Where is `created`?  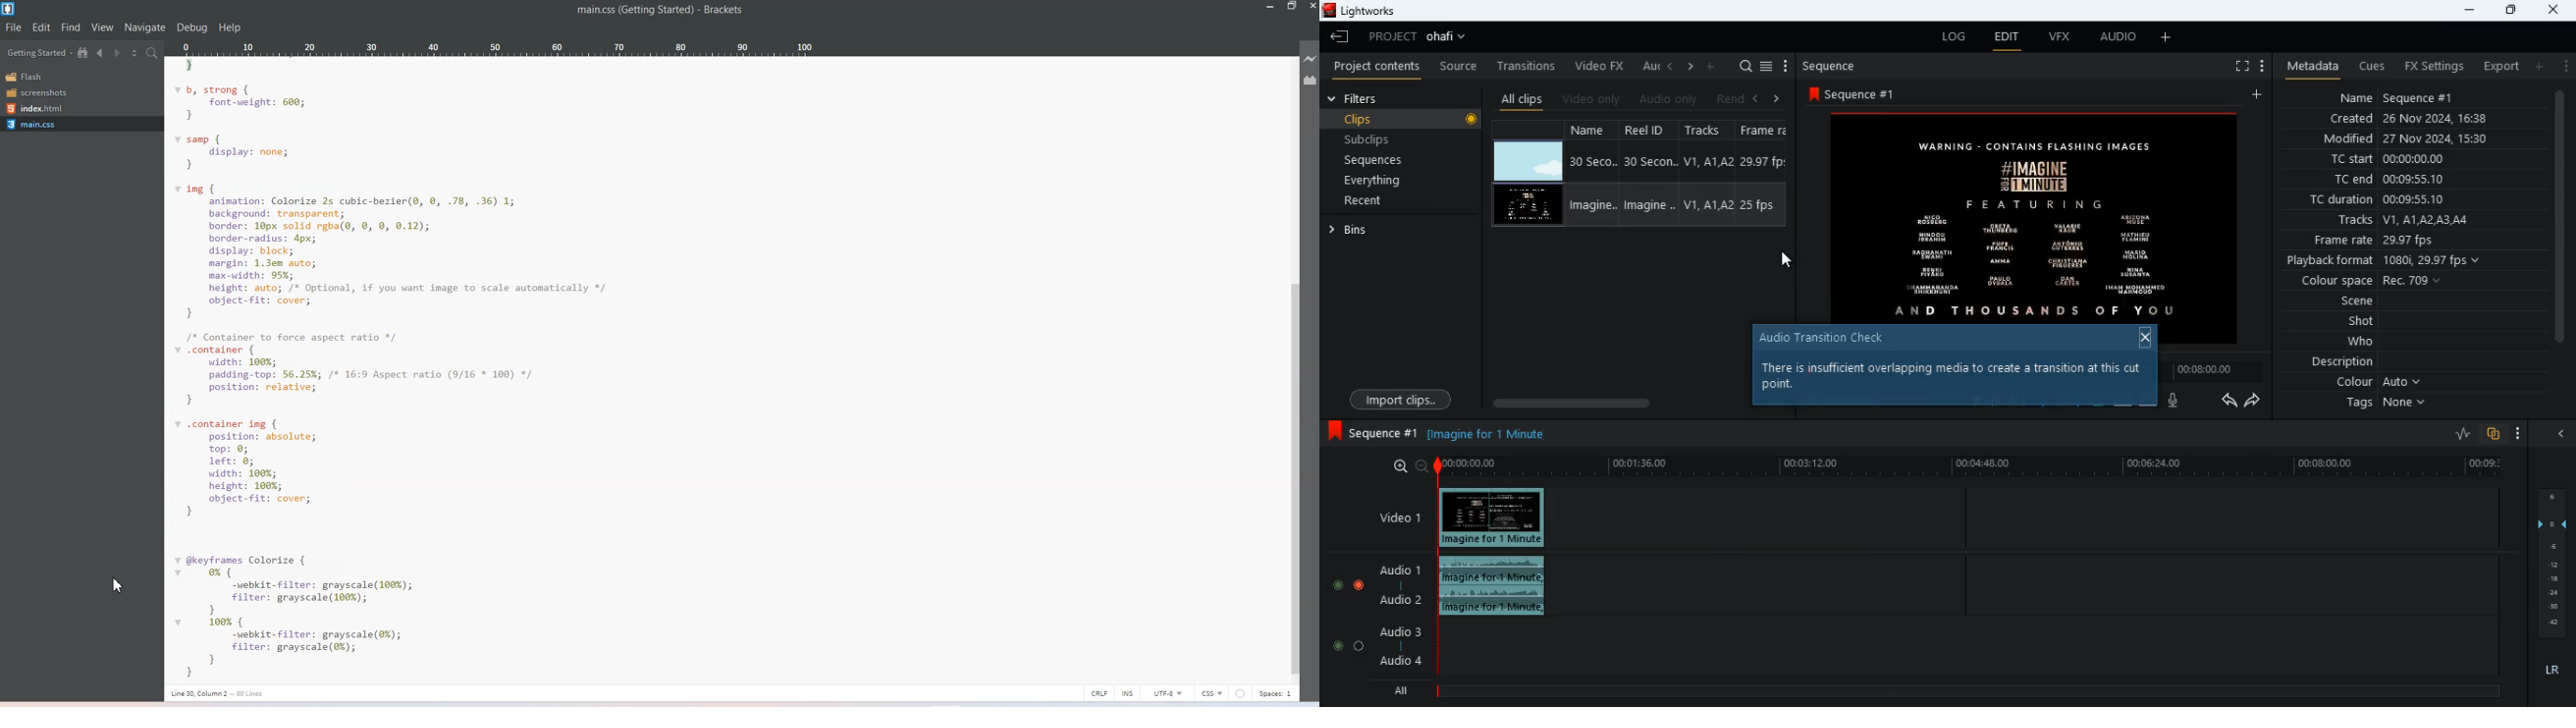
created is located at coordinates (2410, 120).